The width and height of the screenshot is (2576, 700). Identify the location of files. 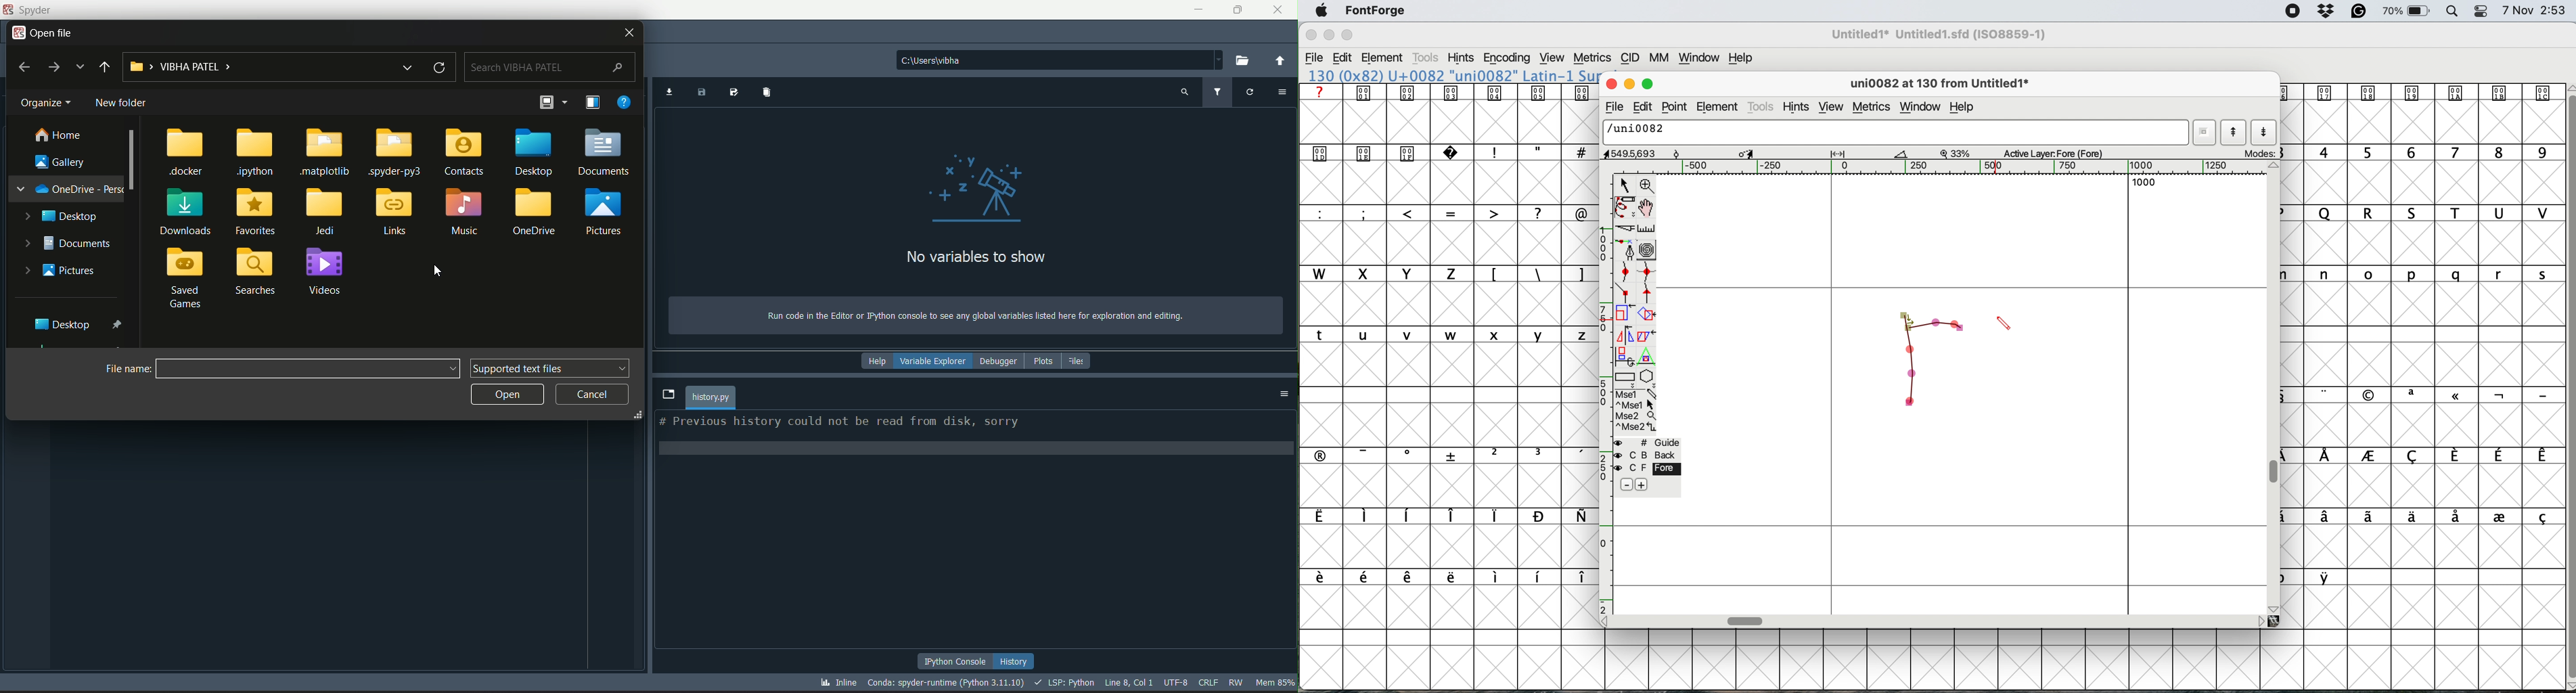
(1080, 360).